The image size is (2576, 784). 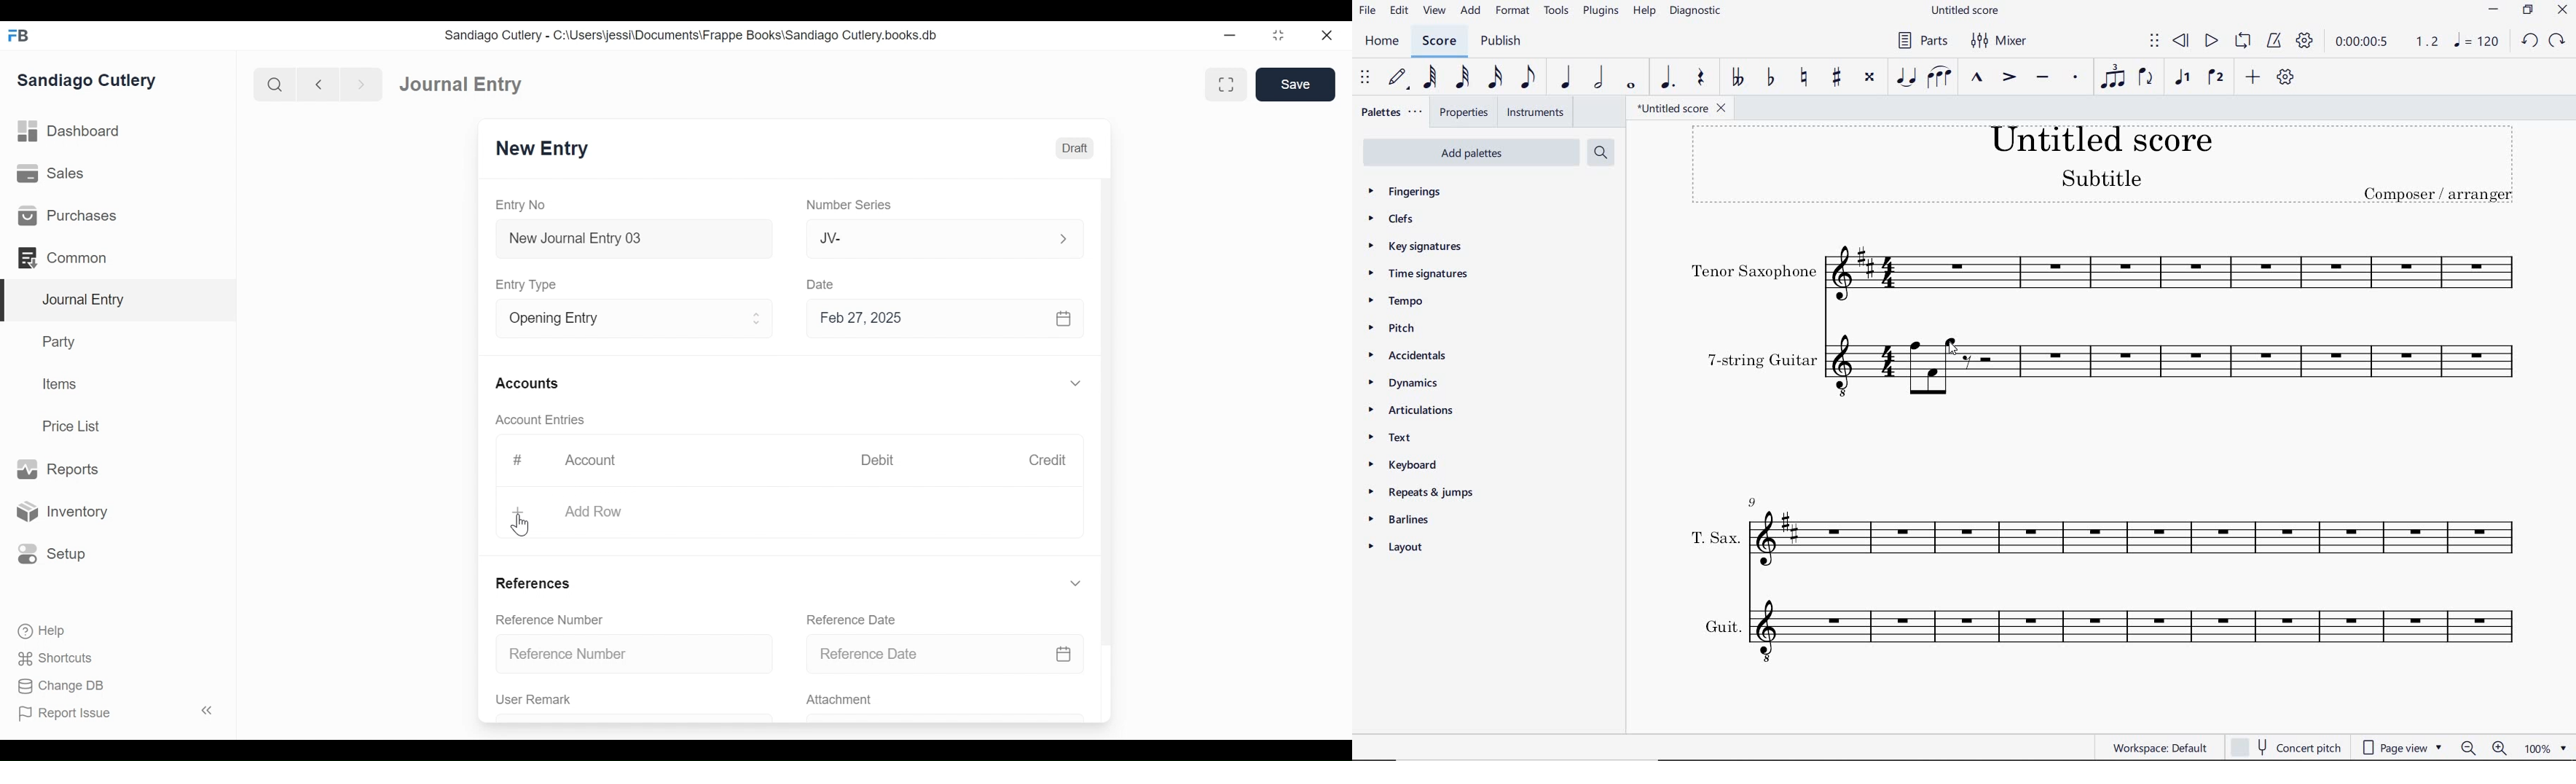 What do you see at coordinates (1803, 77) in the screenshot?
I see `TOGGLE NATURAL` at bounding box center [1803, 77].